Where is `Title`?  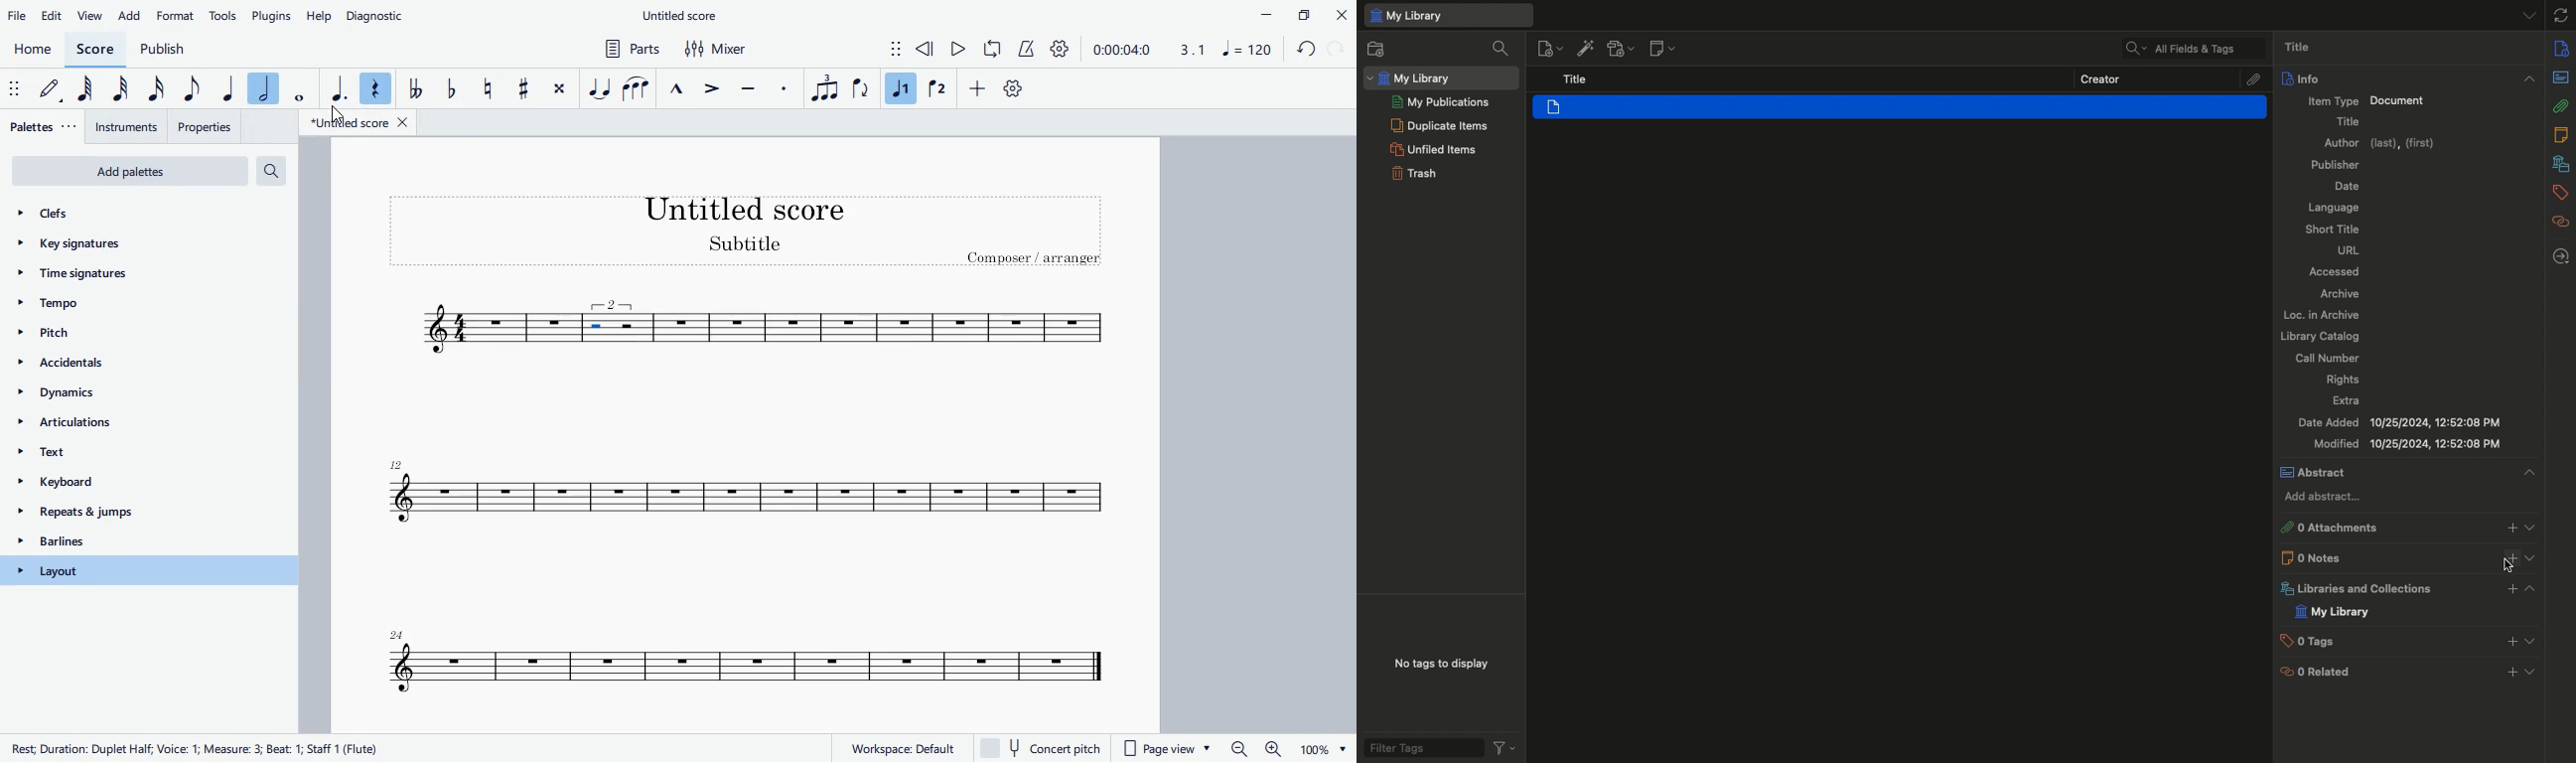 Title is located at coordinates (1575, 79).